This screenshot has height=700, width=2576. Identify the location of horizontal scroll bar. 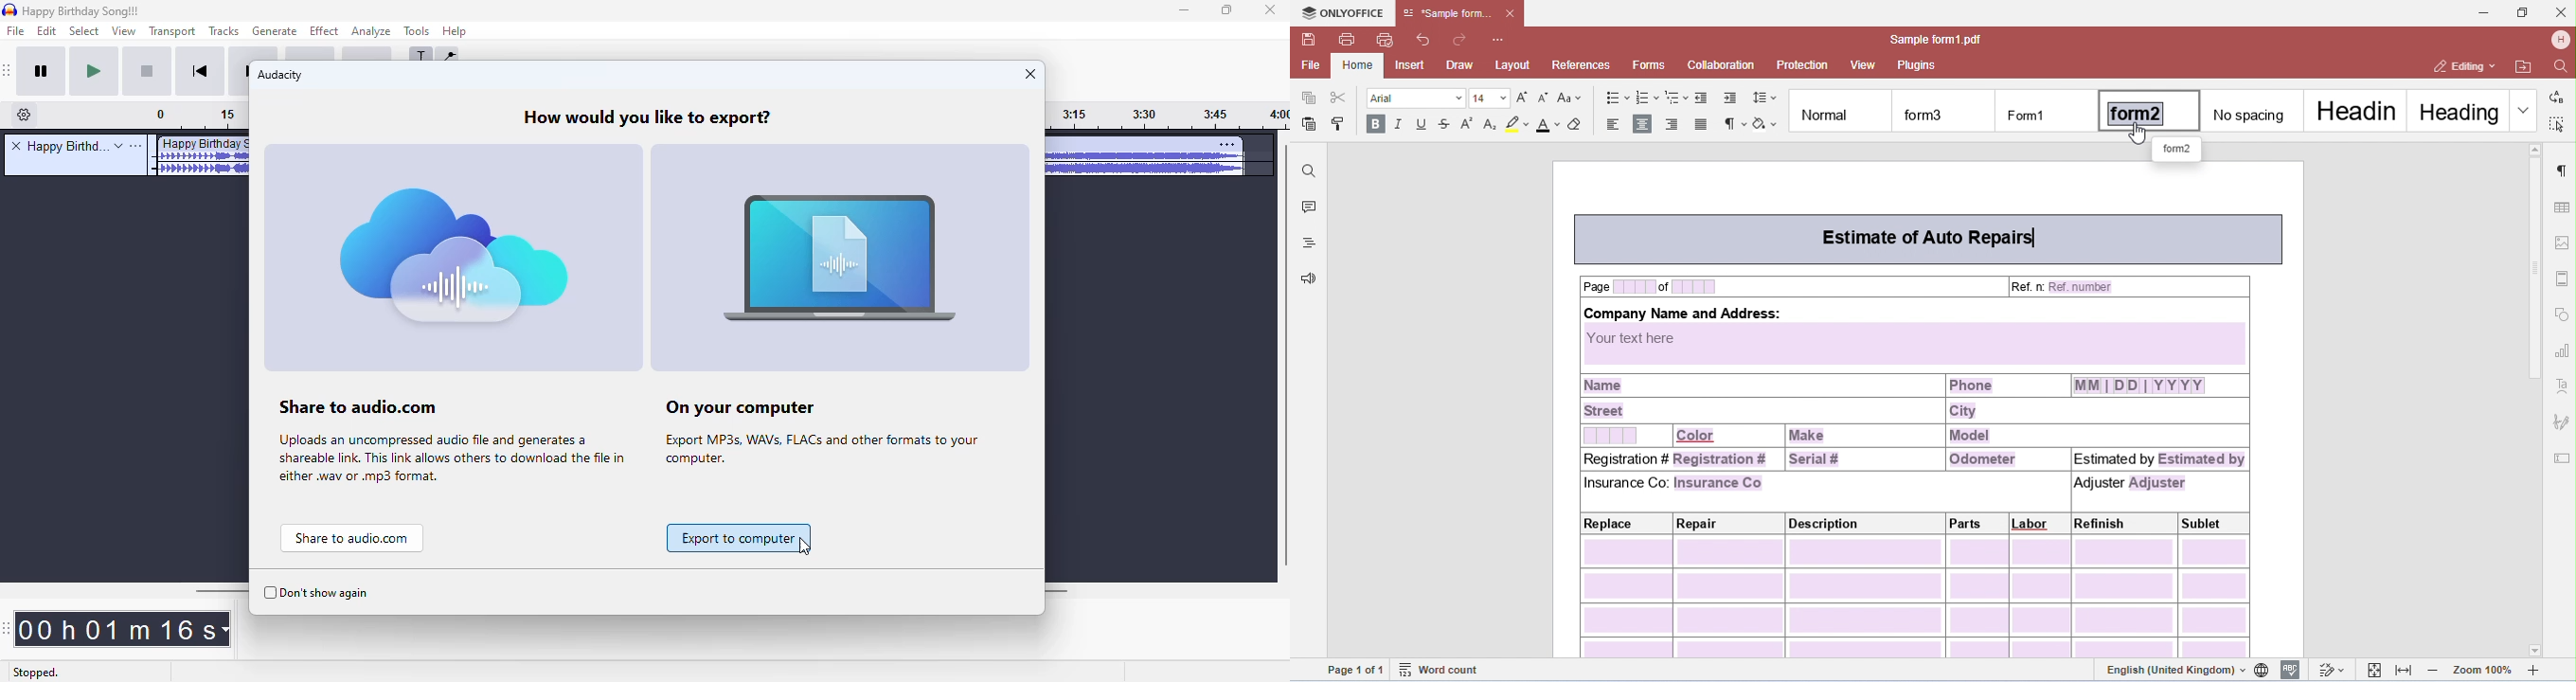
(219, 590).